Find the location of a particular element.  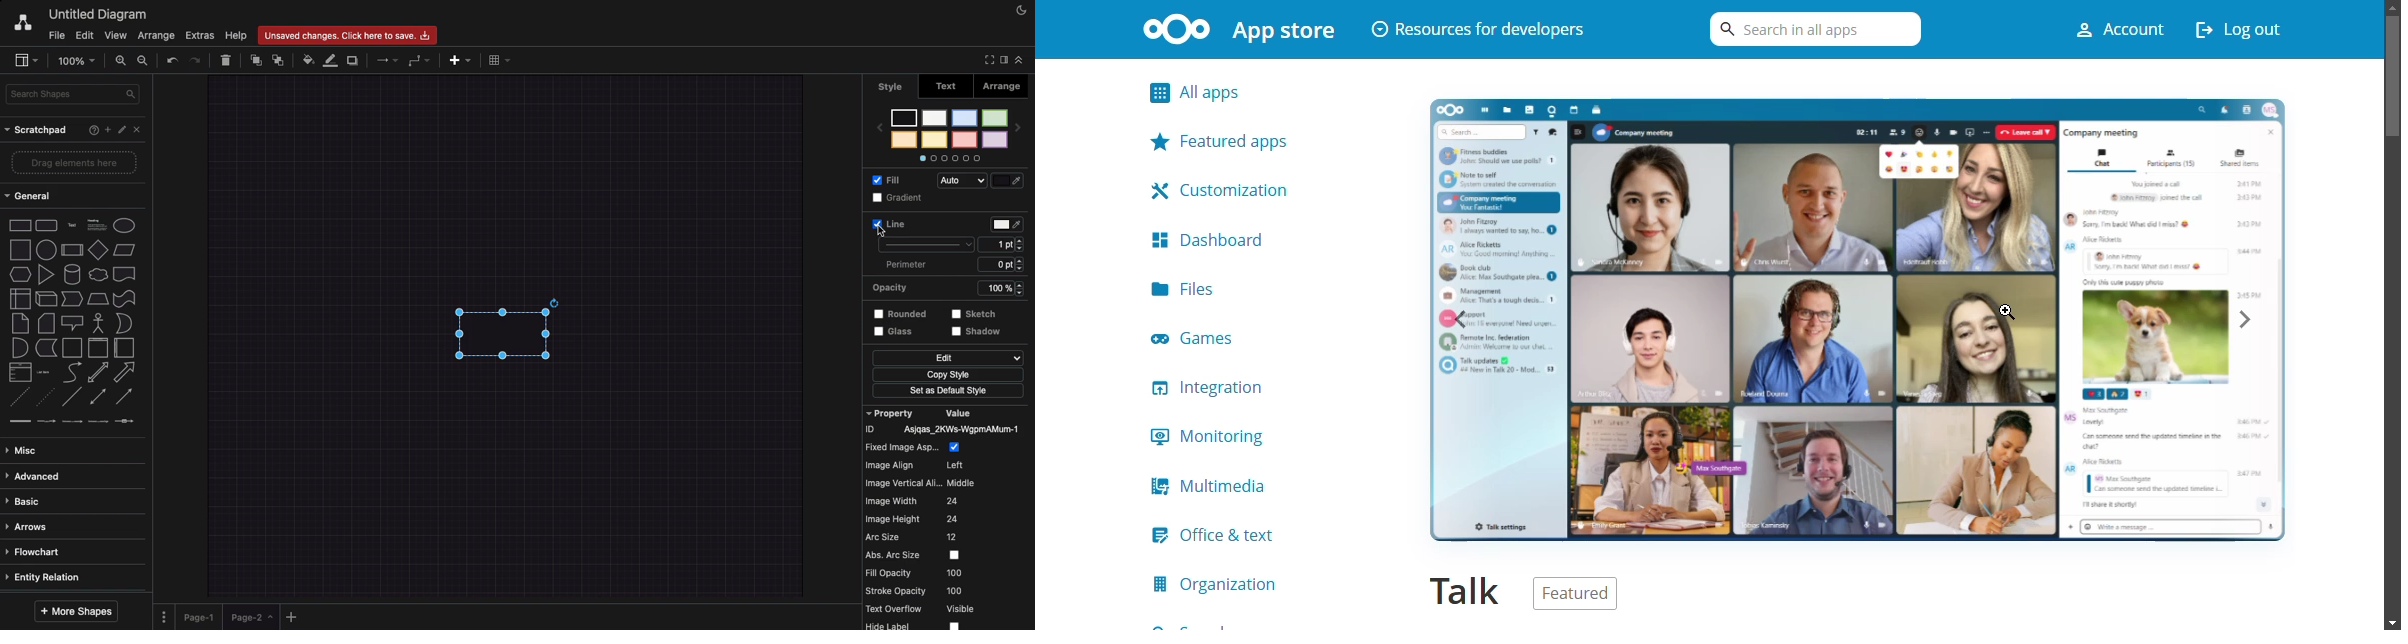

heading is located at coordinates (96, 224).